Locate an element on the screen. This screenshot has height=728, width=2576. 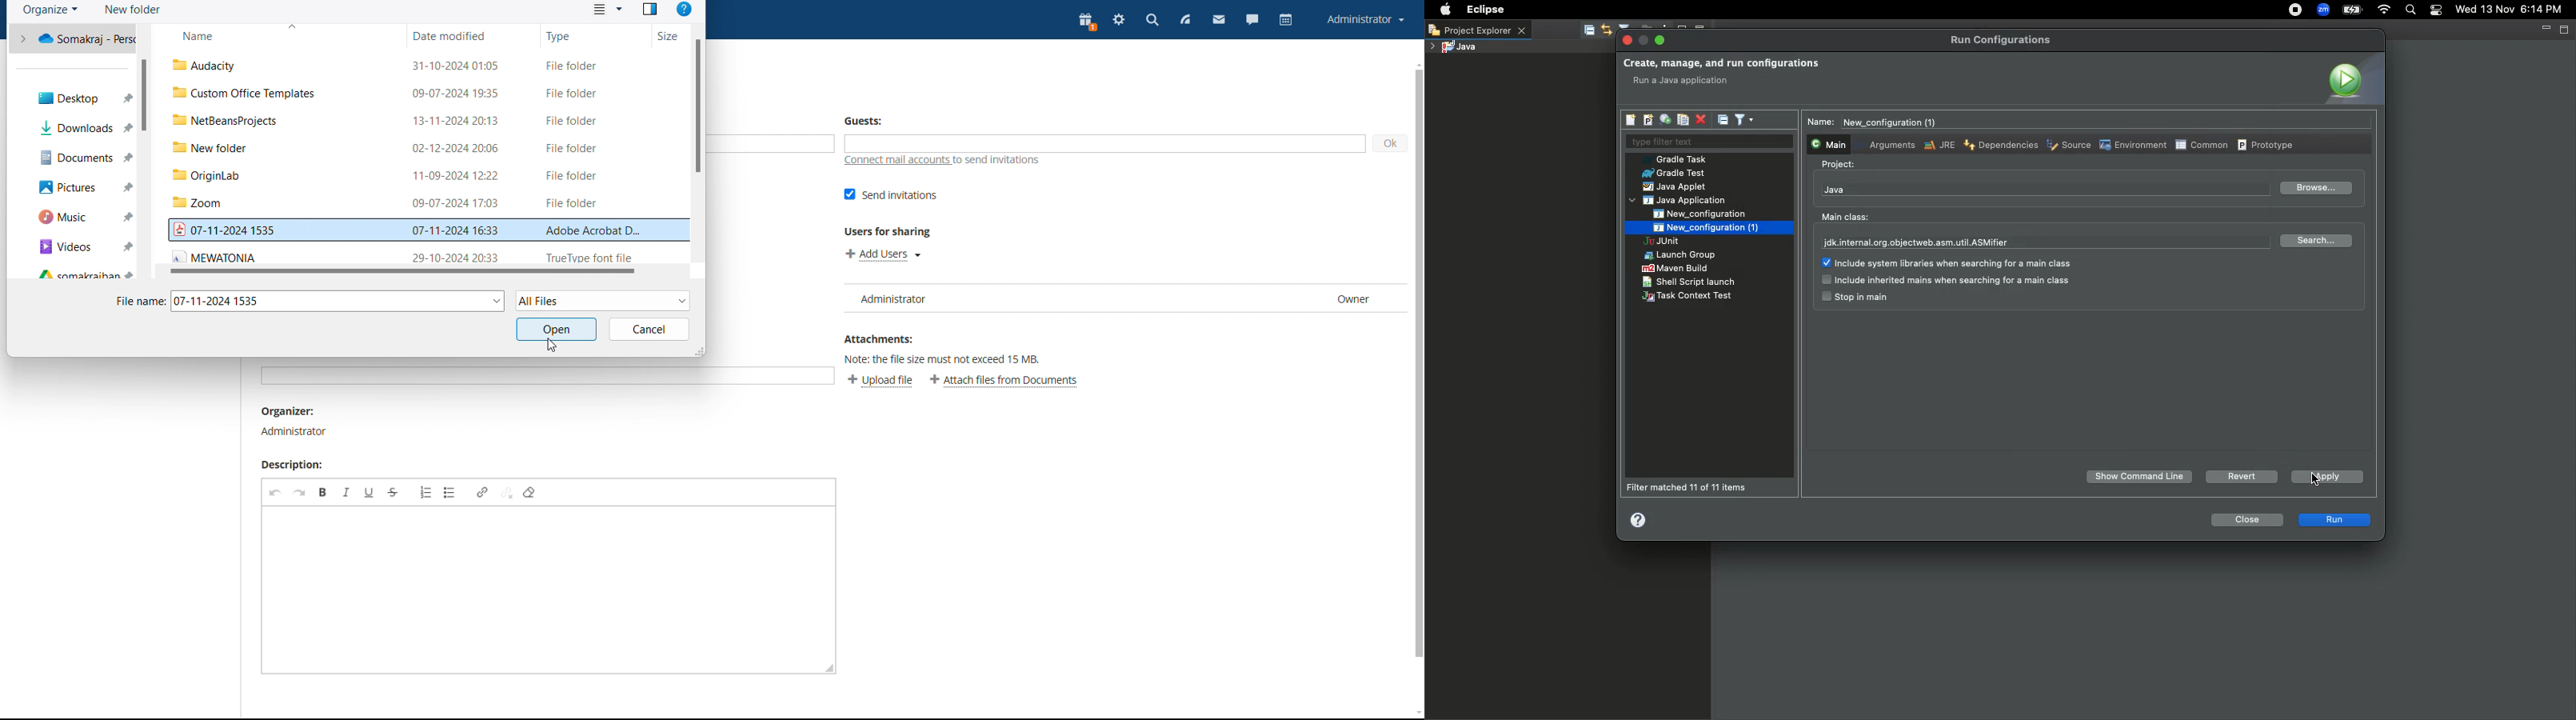
Help is located at coordinates (1639, 519).